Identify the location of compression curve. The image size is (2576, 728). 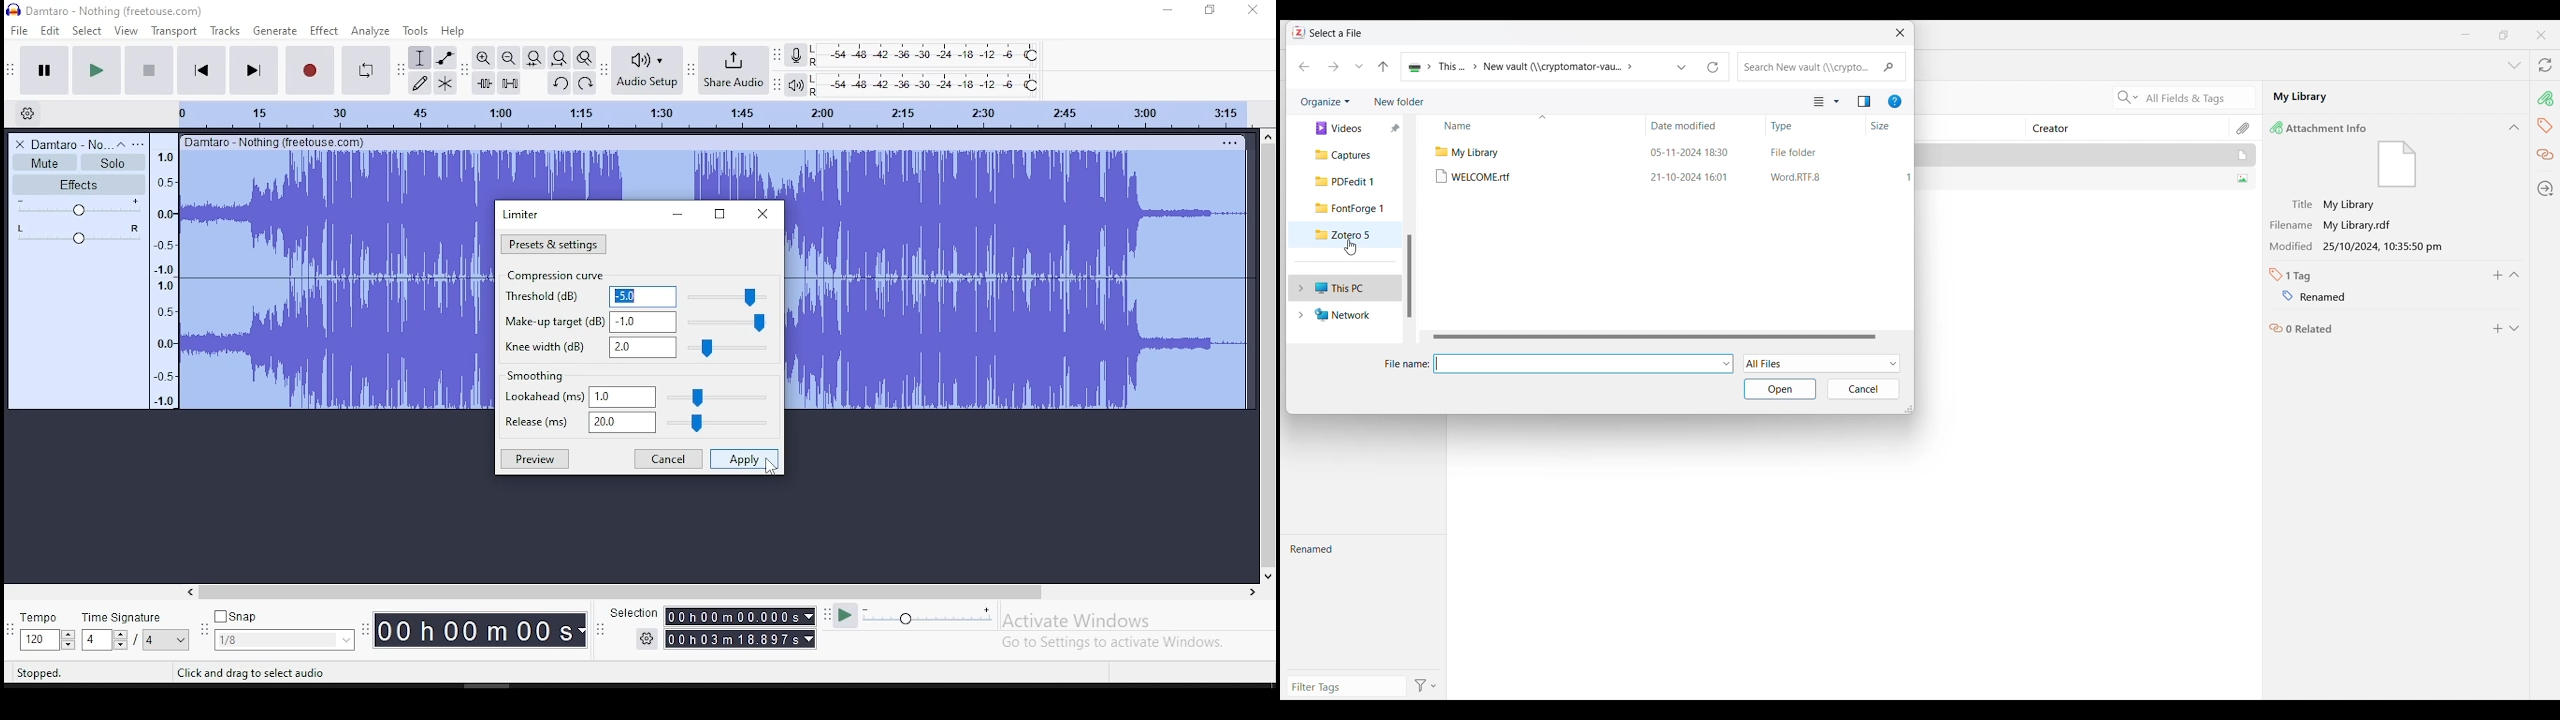
(559, 275).